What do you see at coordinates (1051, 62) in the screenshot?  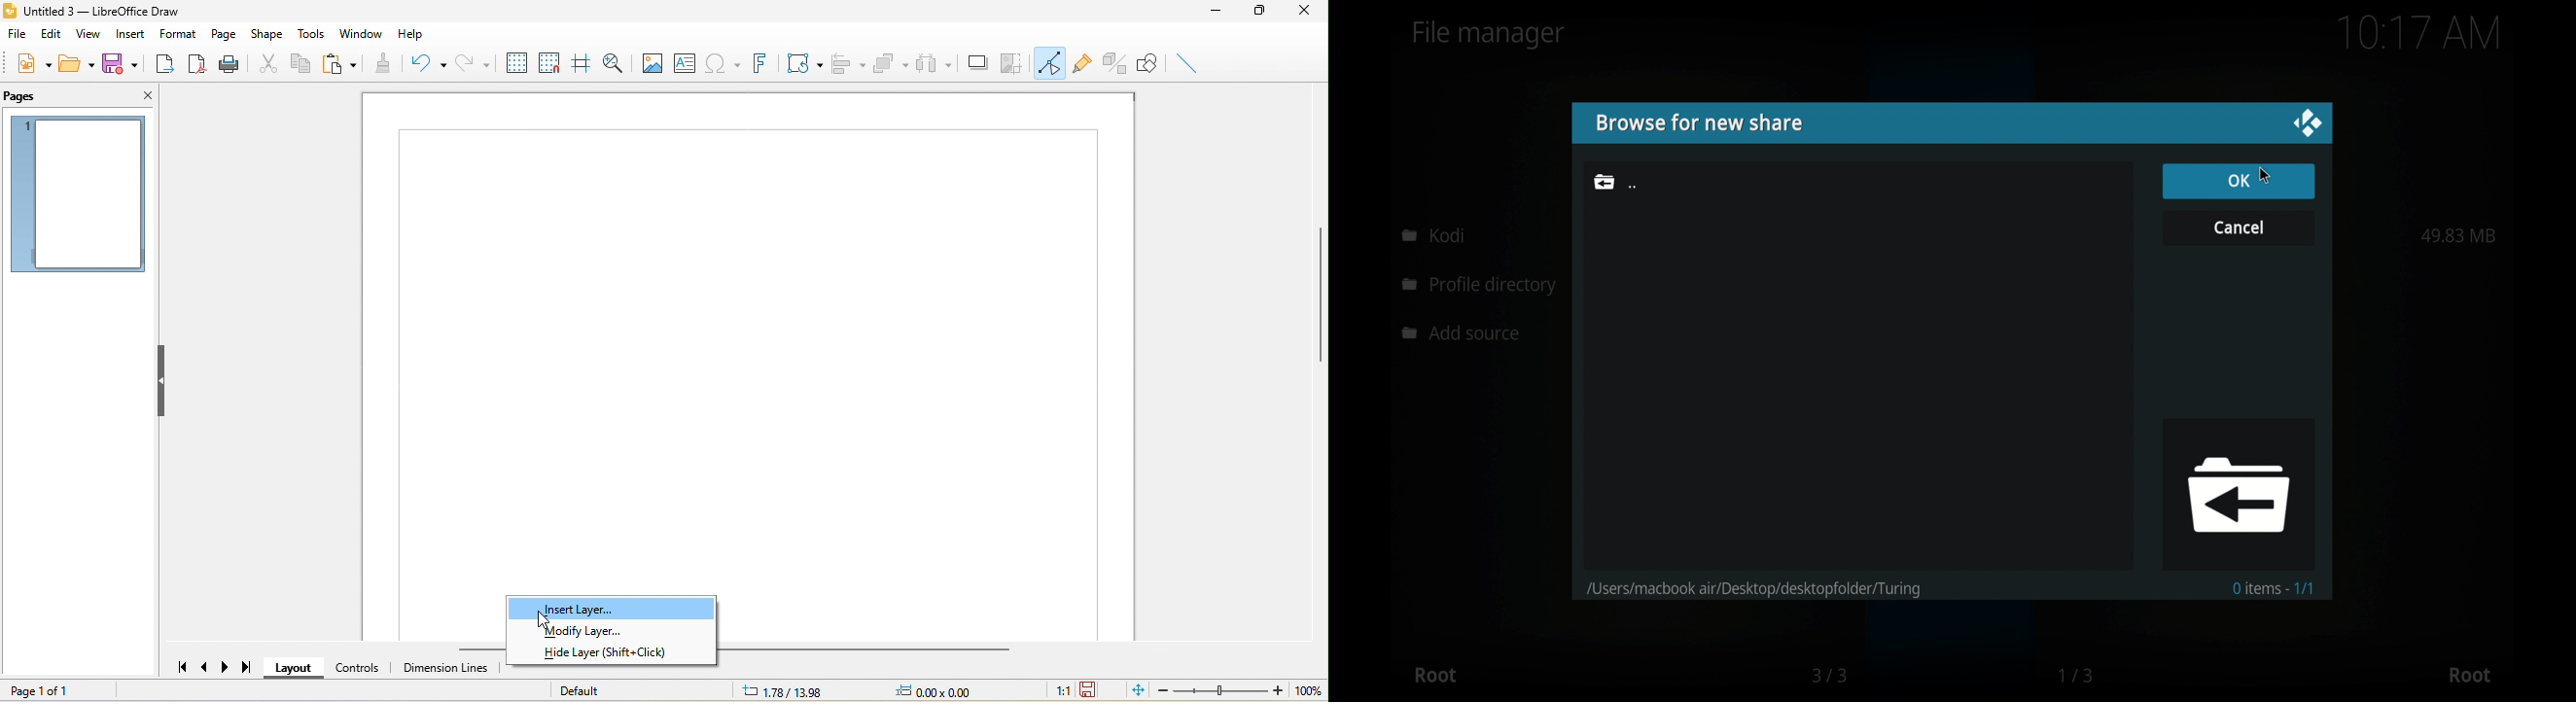 I see `toggle point edit mode` at bounding box center [1051, 62].